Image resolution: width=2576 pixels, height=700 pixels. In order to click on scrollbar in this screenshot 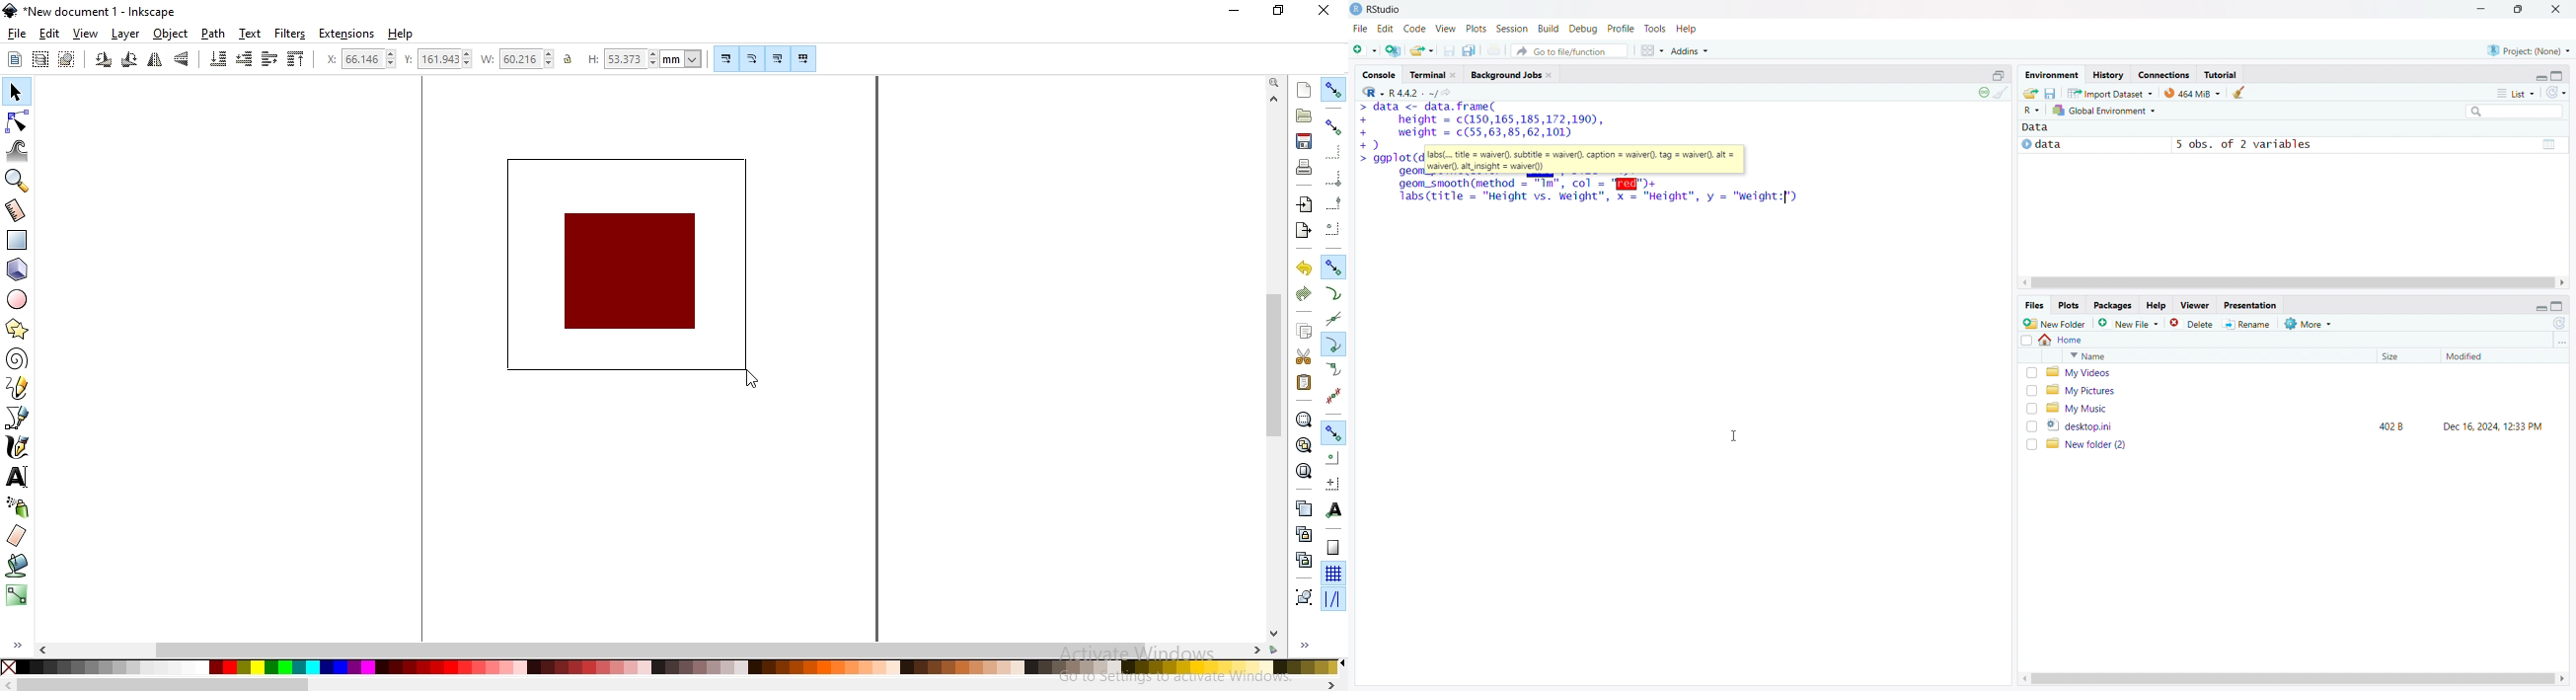, I will do `click(2292, 283)`.